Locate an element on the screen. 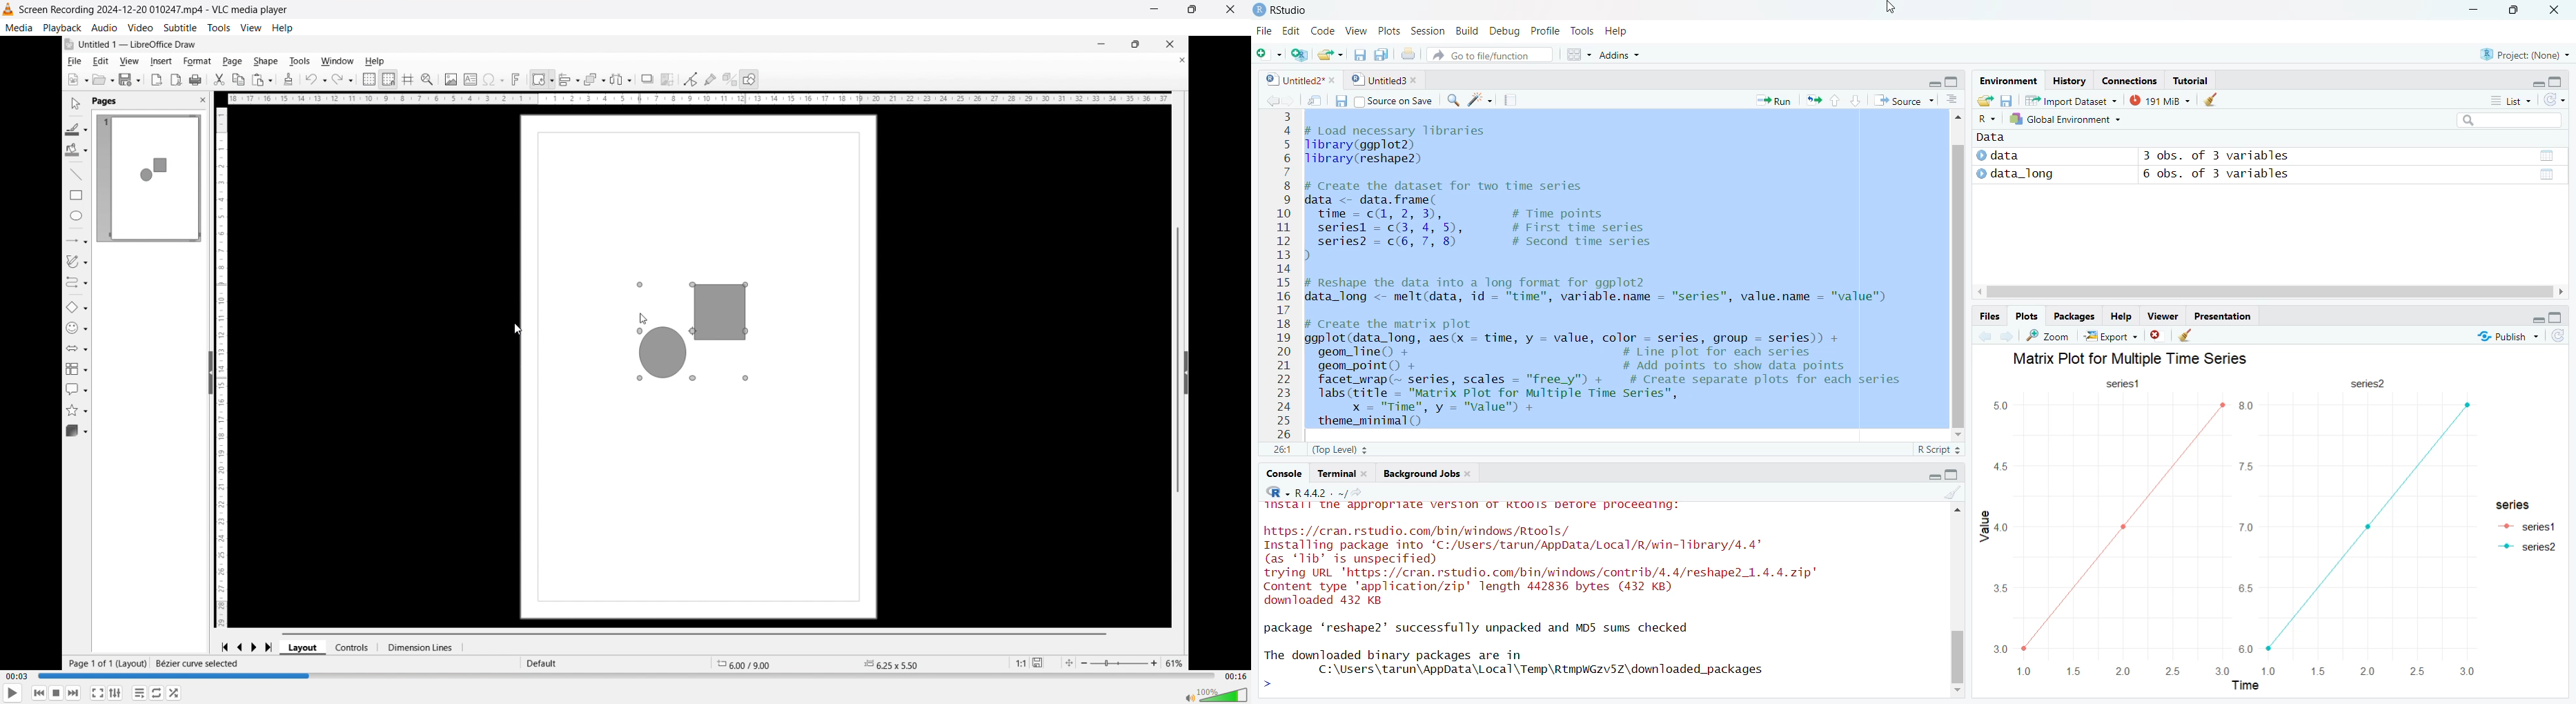 Image resolution: width=2576 pixels, height=728 pixels. Global Environment  is located at coordinates (2071, 119).